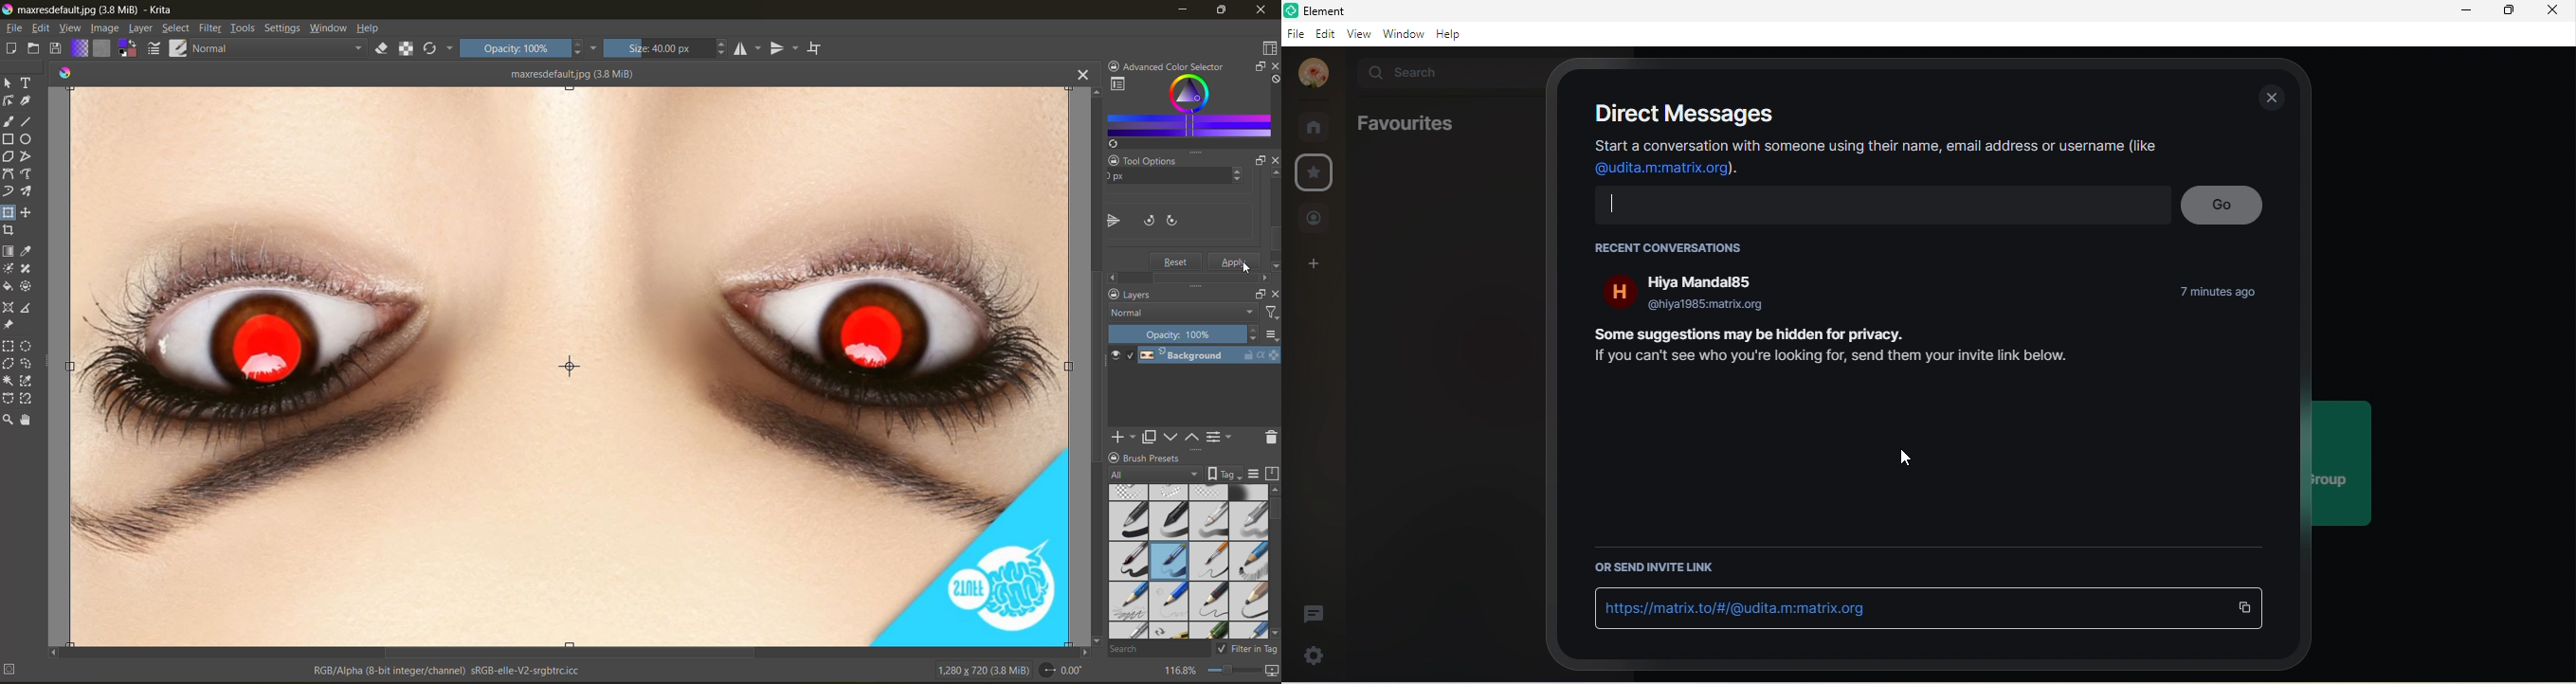 Image resolution: width=2576 pixels, height=700 pixels. What do you see at coordinates (1316, 127) in the screenshot?
I see `rooms` at bounding box center [1316, 127].